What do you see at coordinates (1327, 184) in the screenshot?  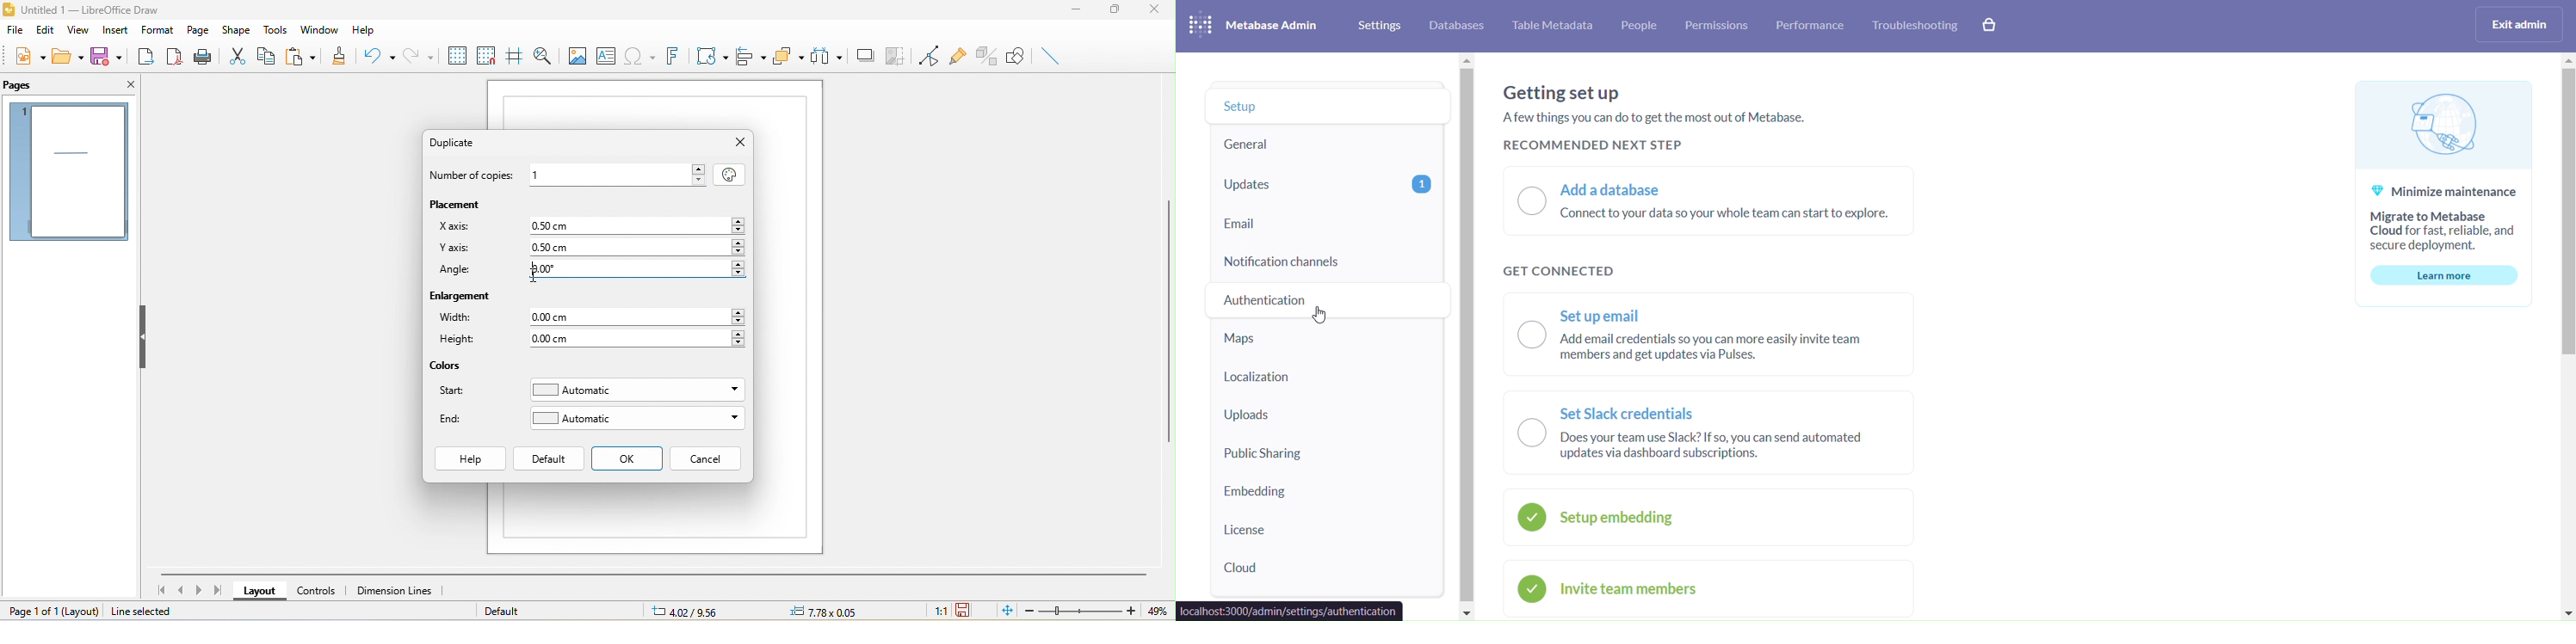 I see `updates` at bounding box center [1327, 184].